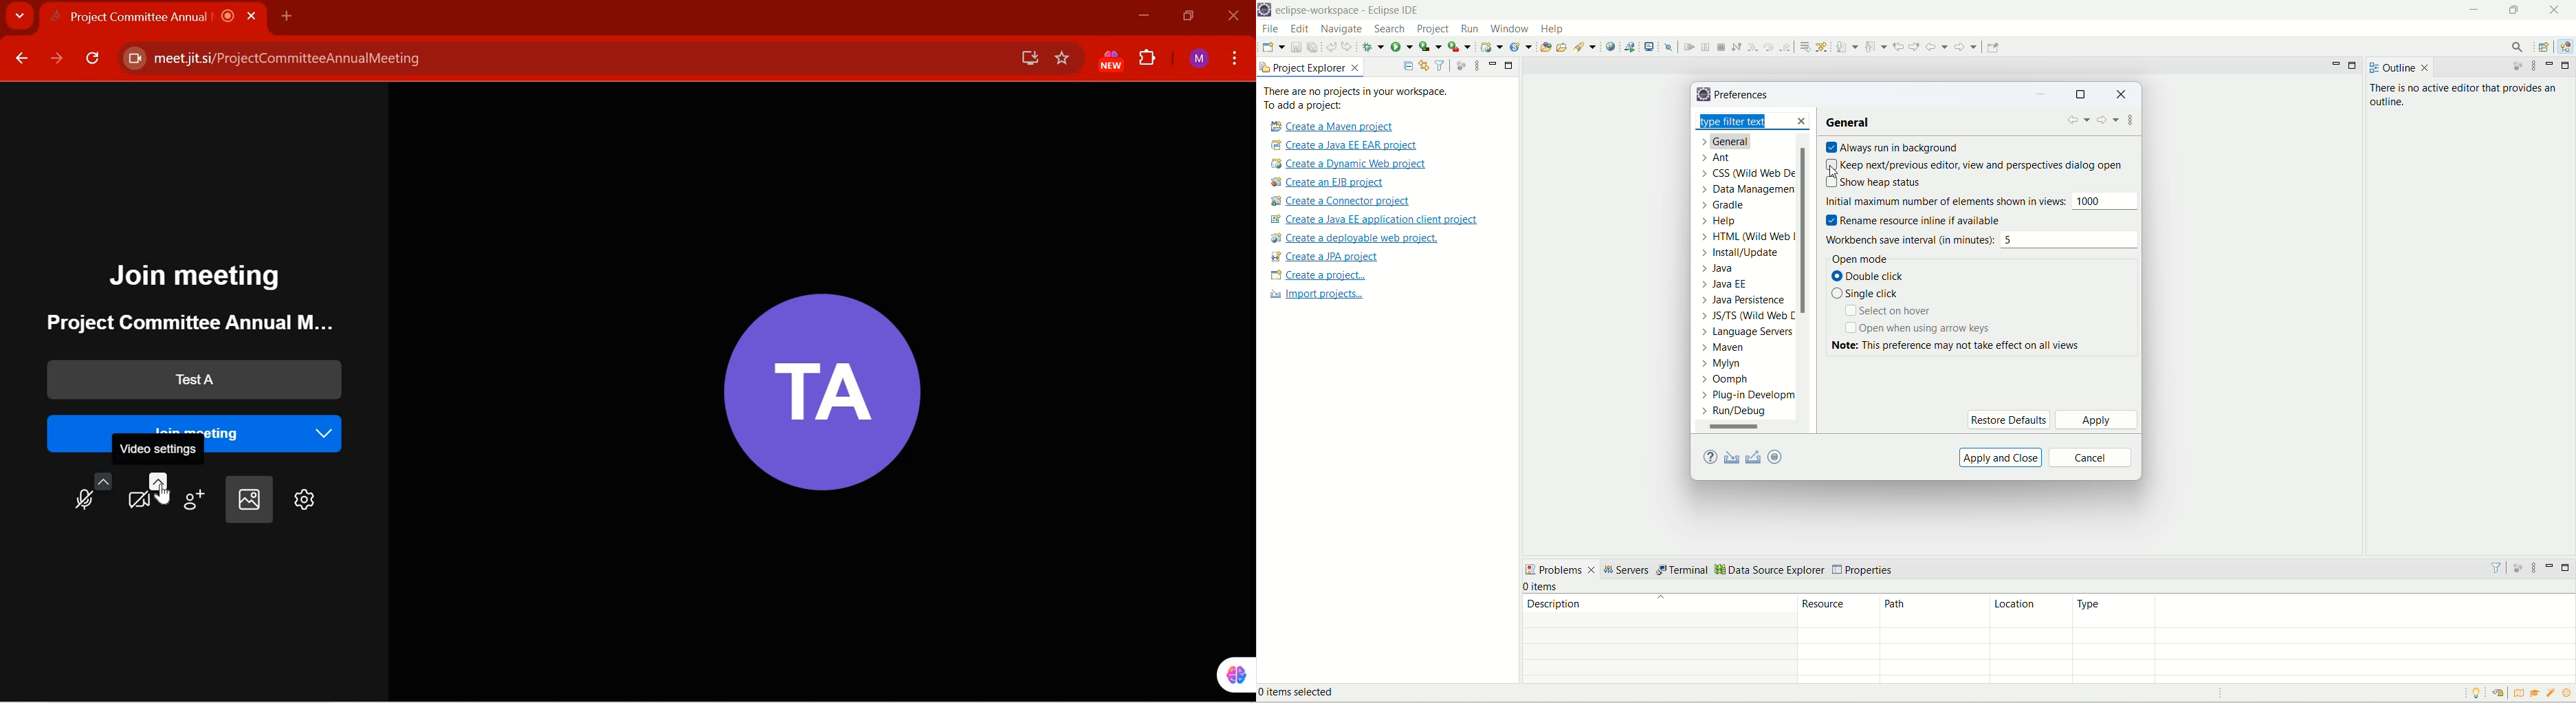  Describe the element at coordinates (1803, 46) in the screenshot. I see `drop to frames` at that location.